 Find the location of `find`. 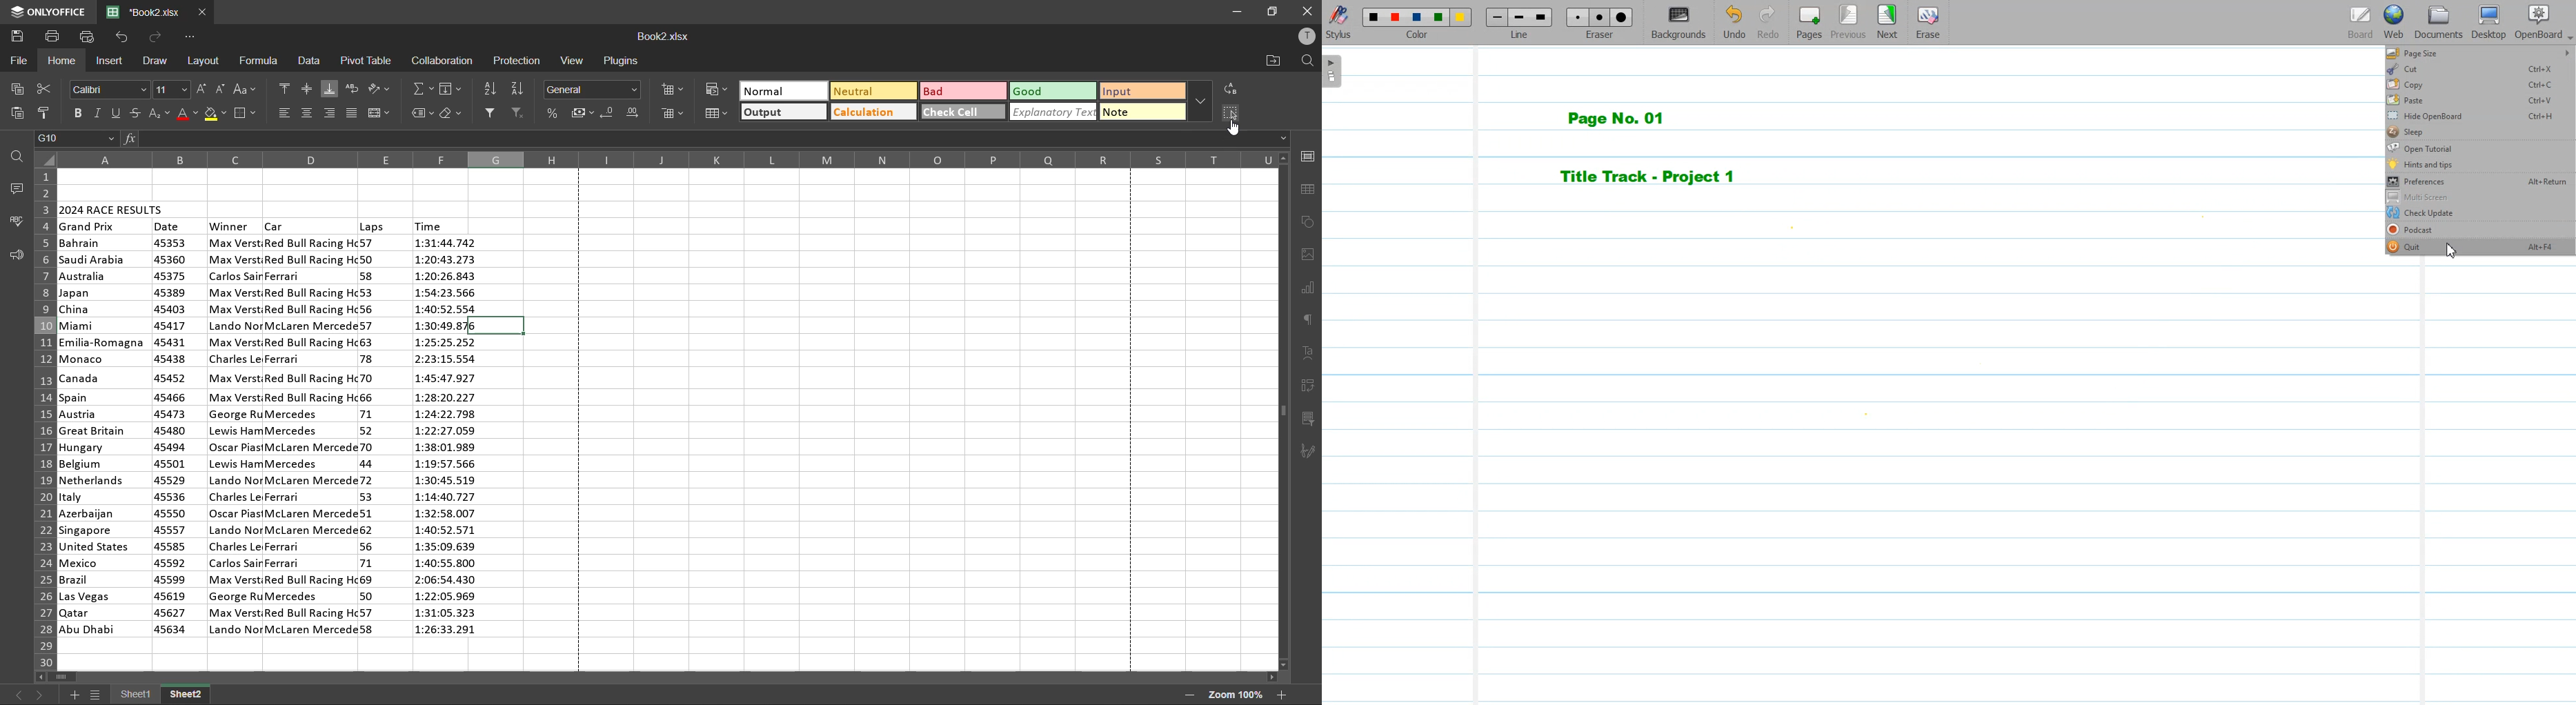

find is located at coordinates (1304, 61).